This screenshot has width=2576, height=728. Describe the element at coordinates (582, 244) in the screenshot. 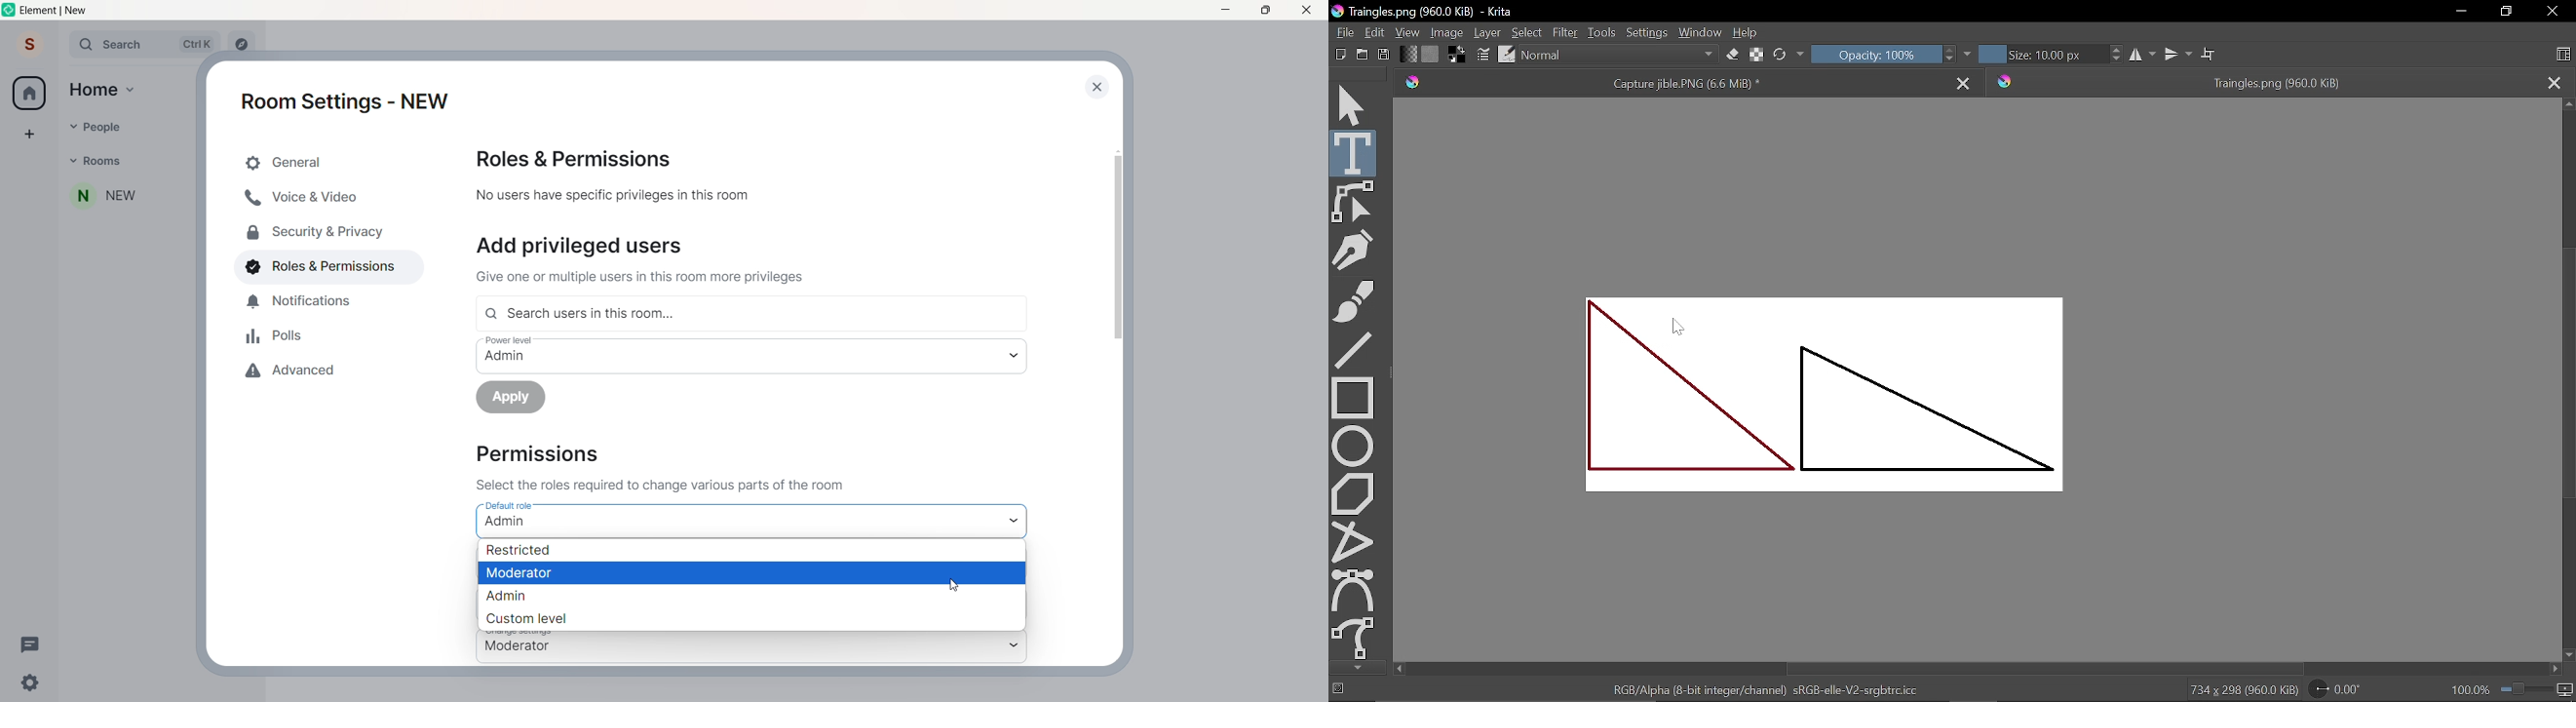

I see `add users` at that location.